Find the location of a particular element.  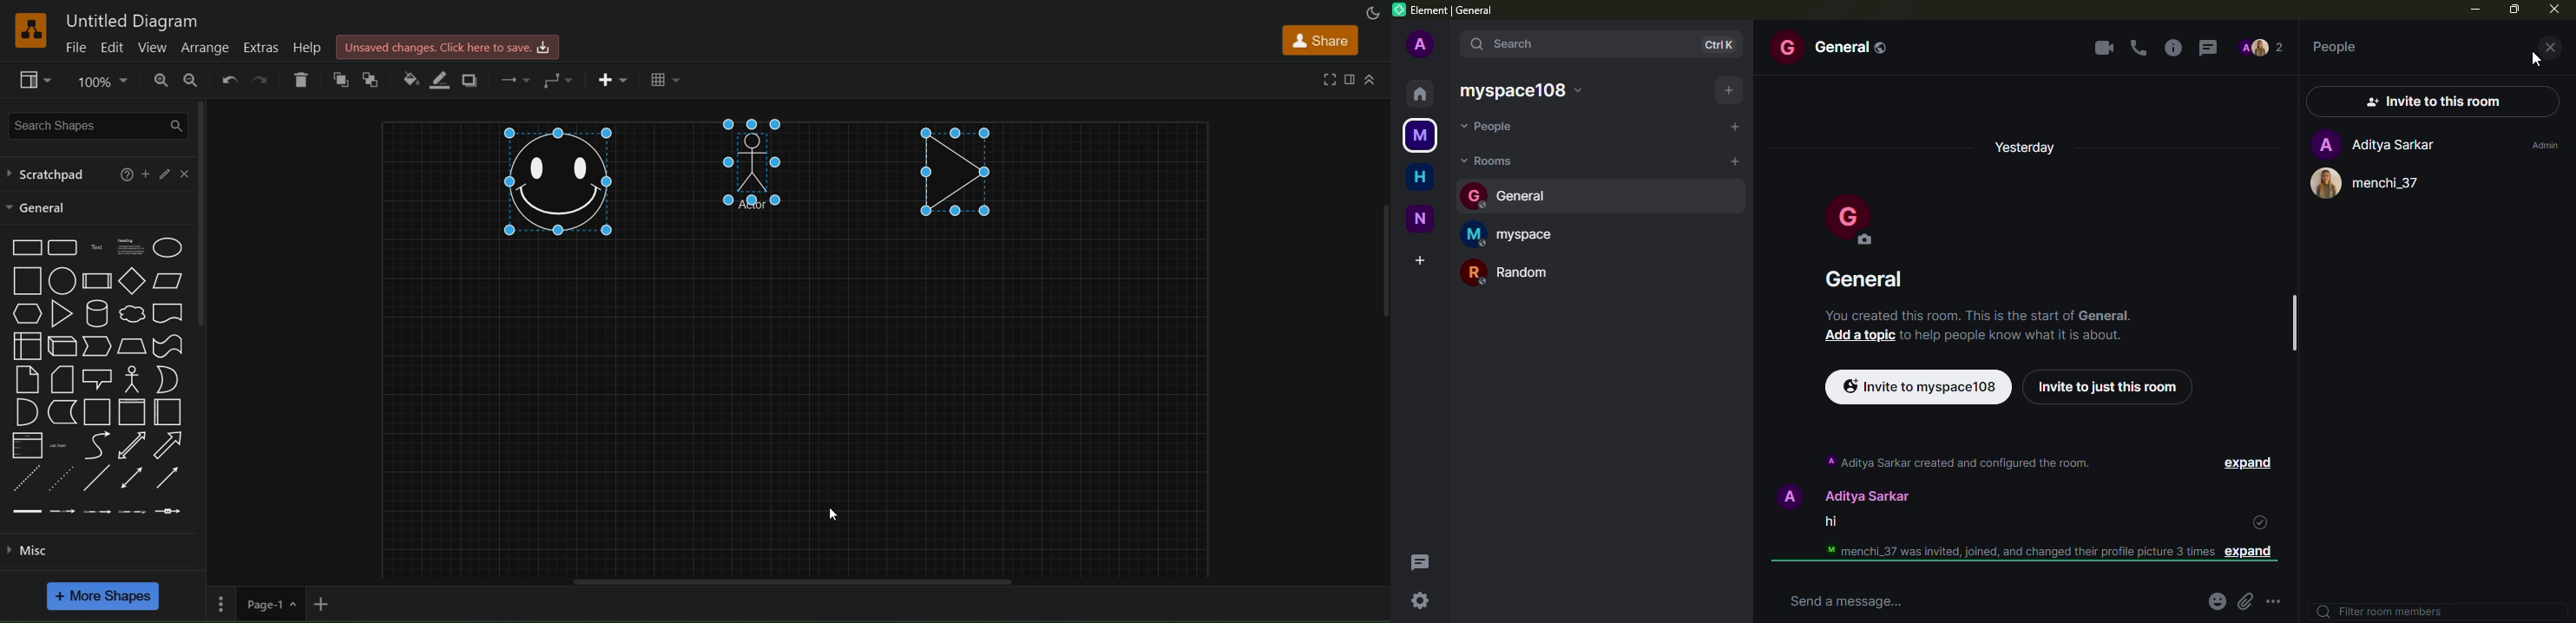

fill color  is located at coordinates (409, 76).